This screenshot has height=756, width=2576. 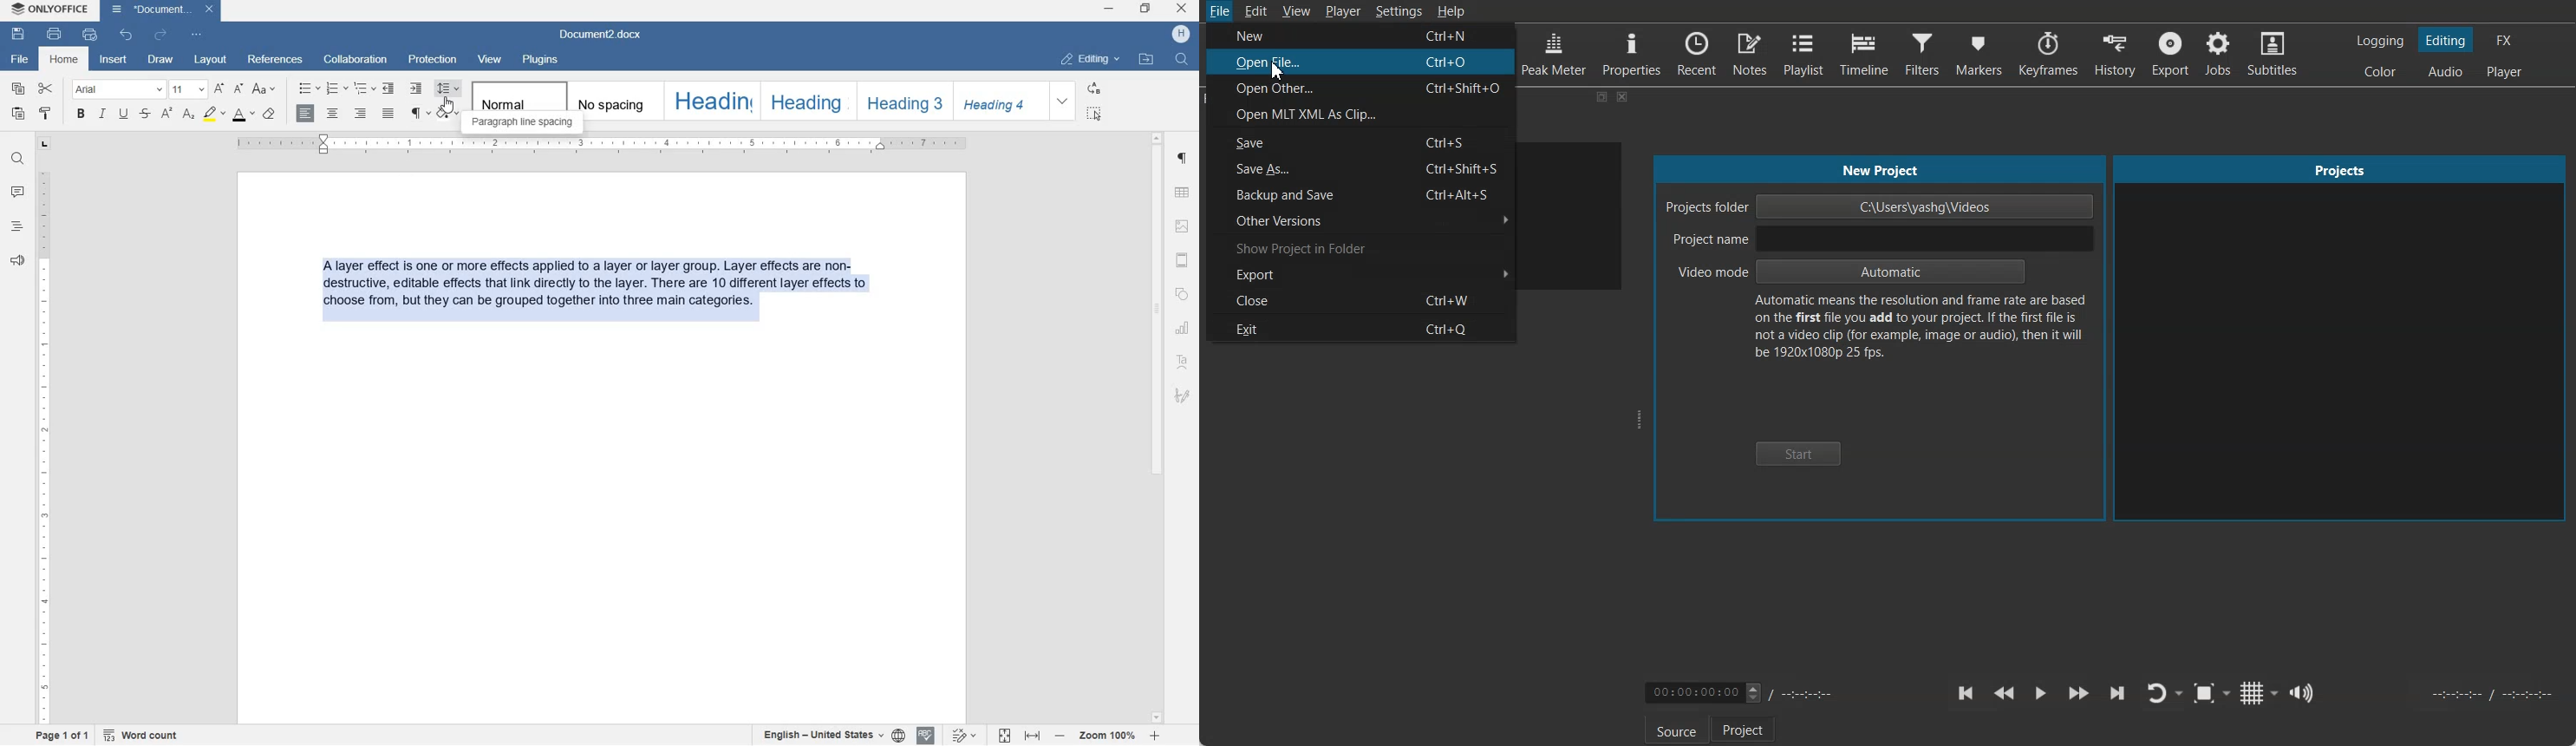 What do you see at coordinates (2116, 692) in the screenshot?
I see `Skip to the next point` at bounding box center [2116, 692].